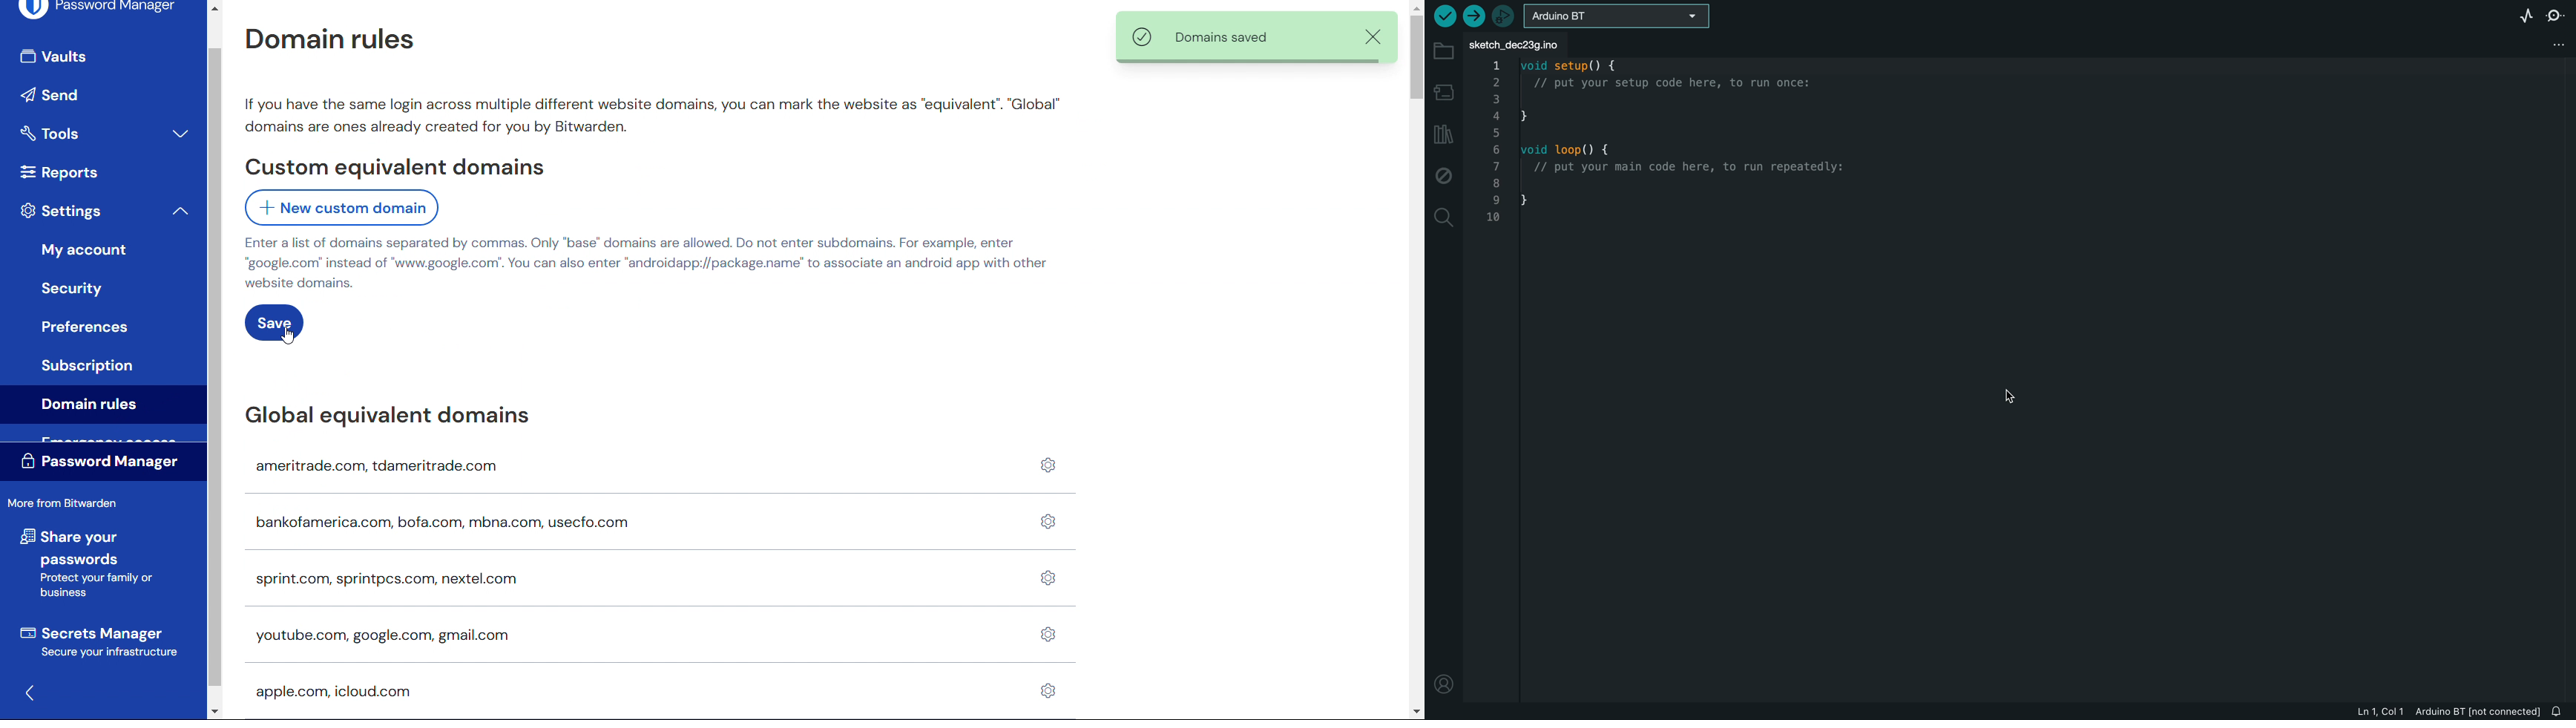 The width and height of the screenshot is (2576, 728). Describe the element at coordinates (30, 694) in the screenshot. I see `Hide sidebar ` at that location.